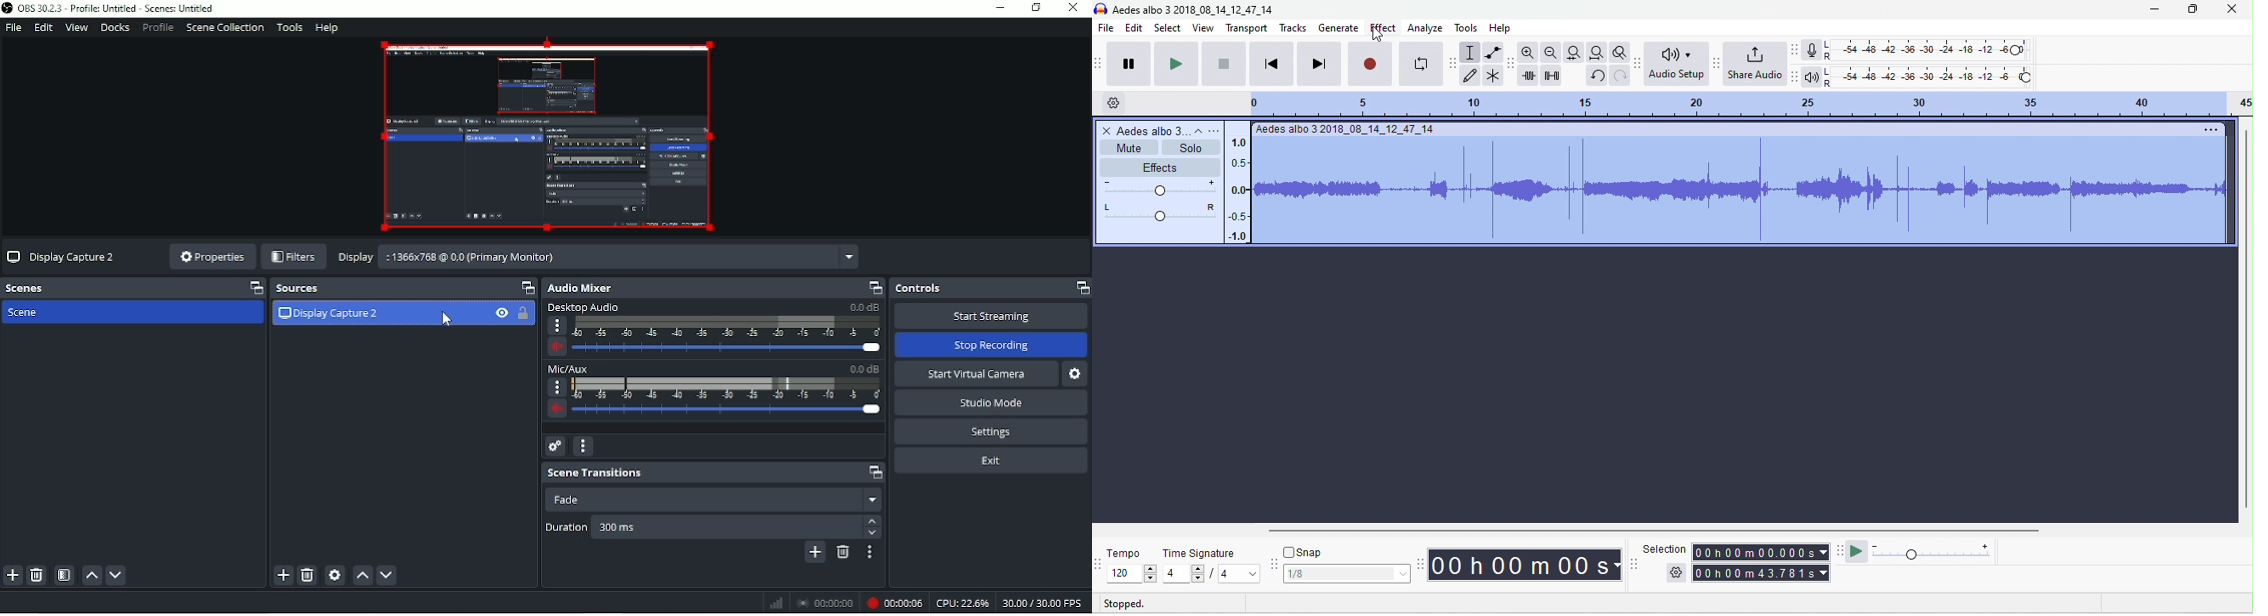 Image resolution: width=2268 pixels, height=616 pixels. I want to click on transport, so click(1245, 28).